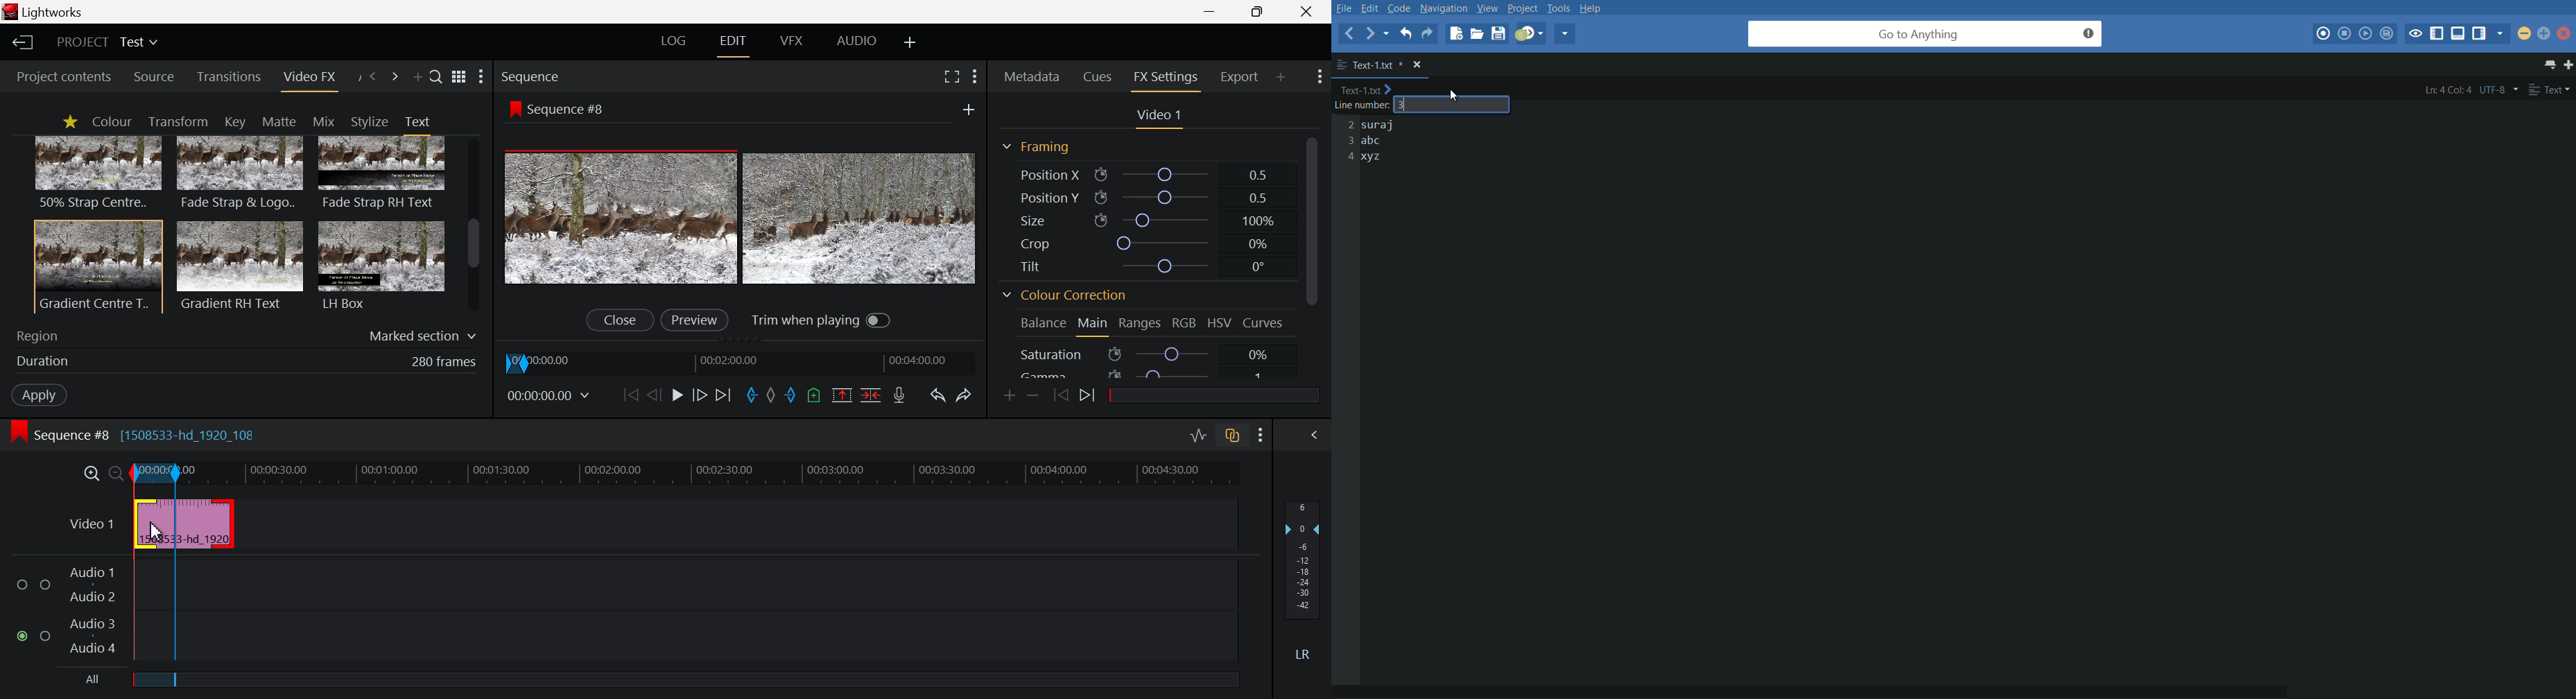 The height and width of the screenshot is (700, 2576). I want to click on DRAG_TO Cursor Position, so click(155, 529).